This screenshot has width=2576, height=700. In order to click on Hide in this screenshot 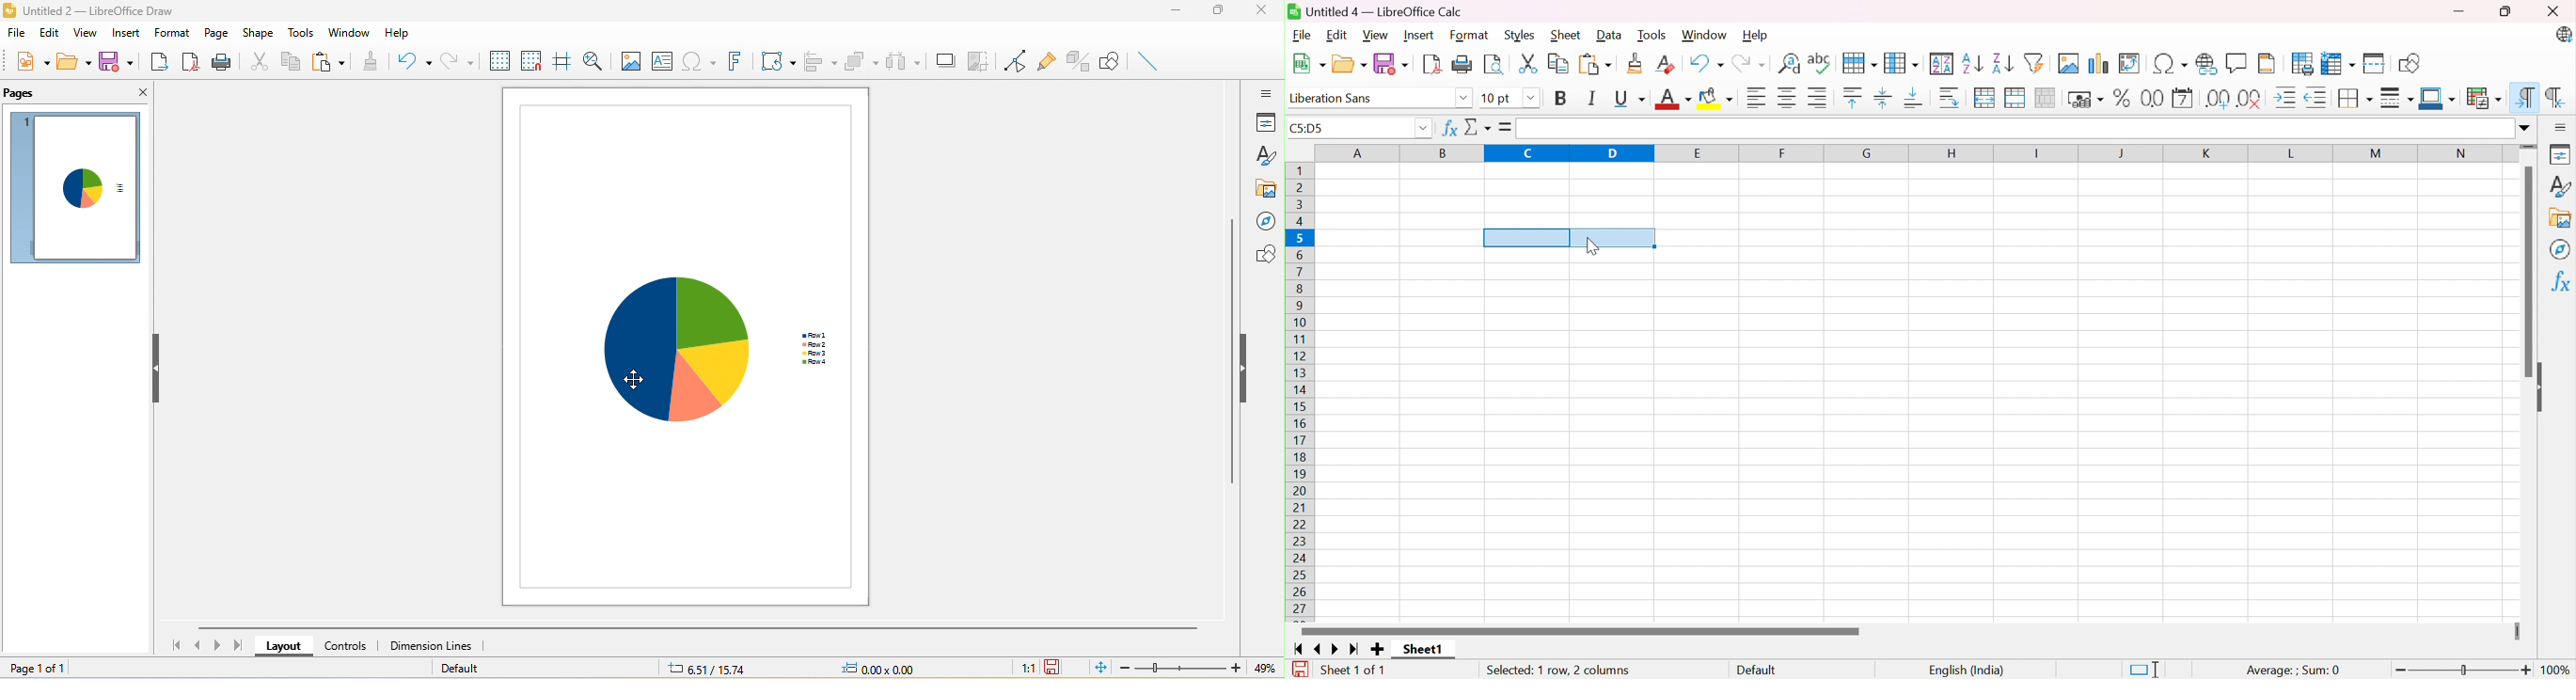, I will do `click(2544, 387)`.